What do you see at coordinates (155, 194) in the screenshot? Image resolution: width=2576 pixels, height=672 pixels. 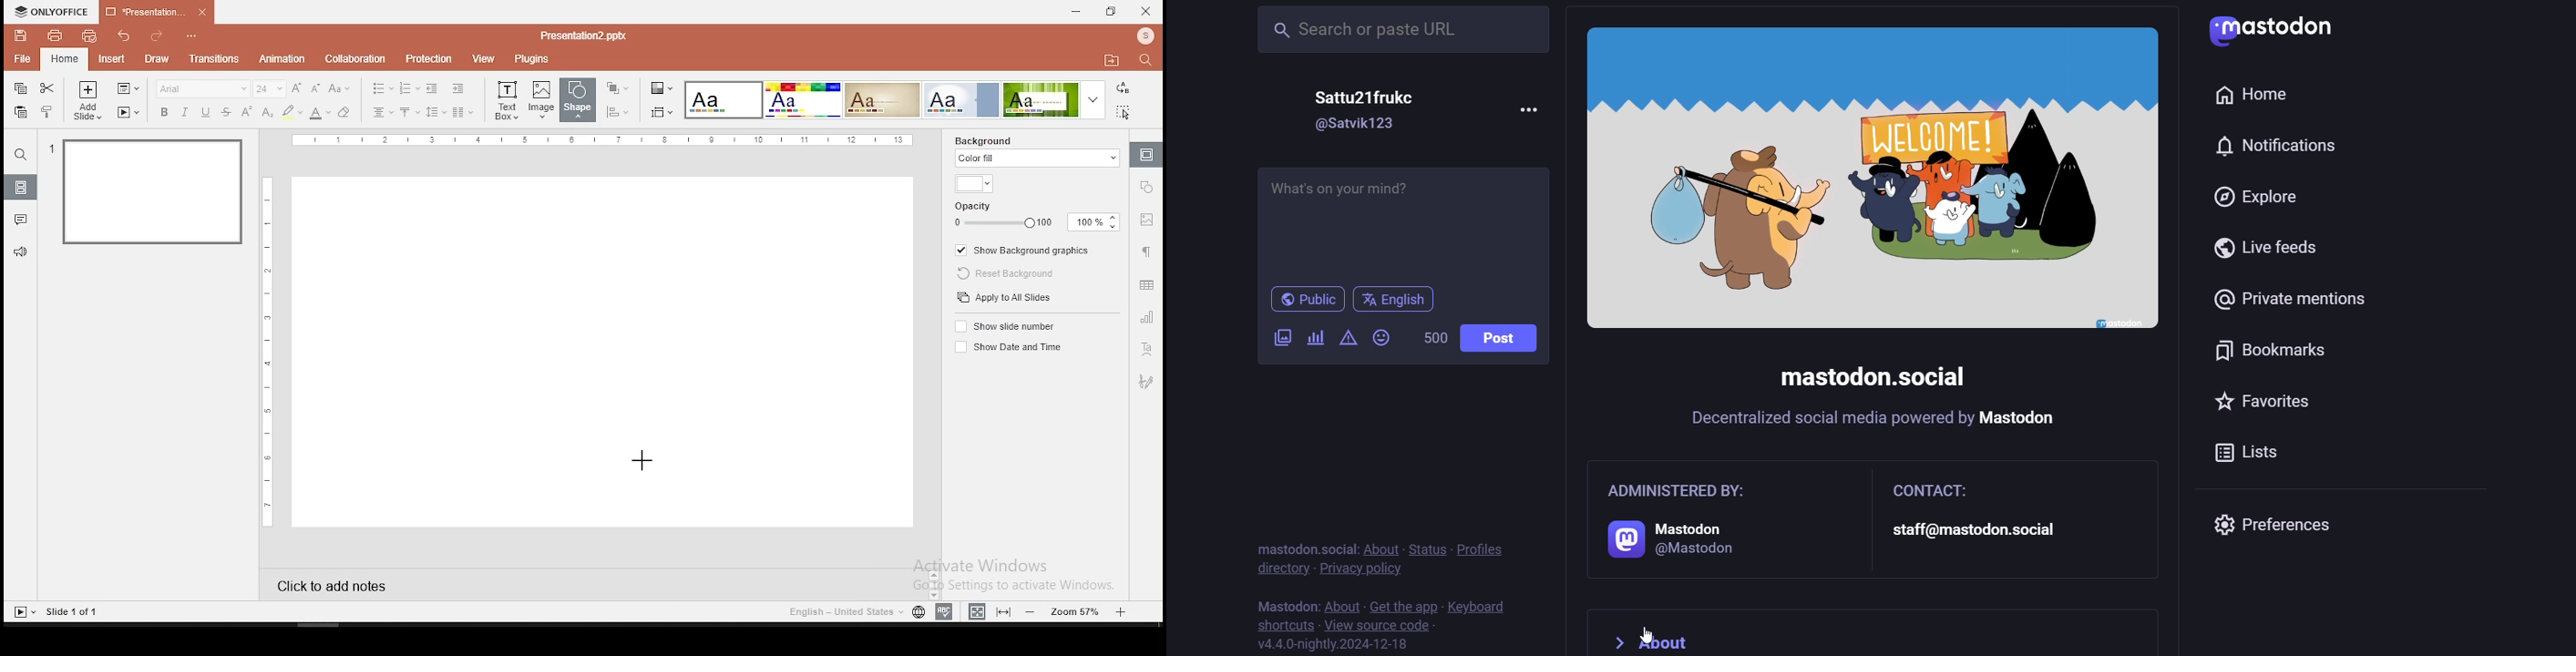 I see `slide 1` at bounding box center [155, 194].